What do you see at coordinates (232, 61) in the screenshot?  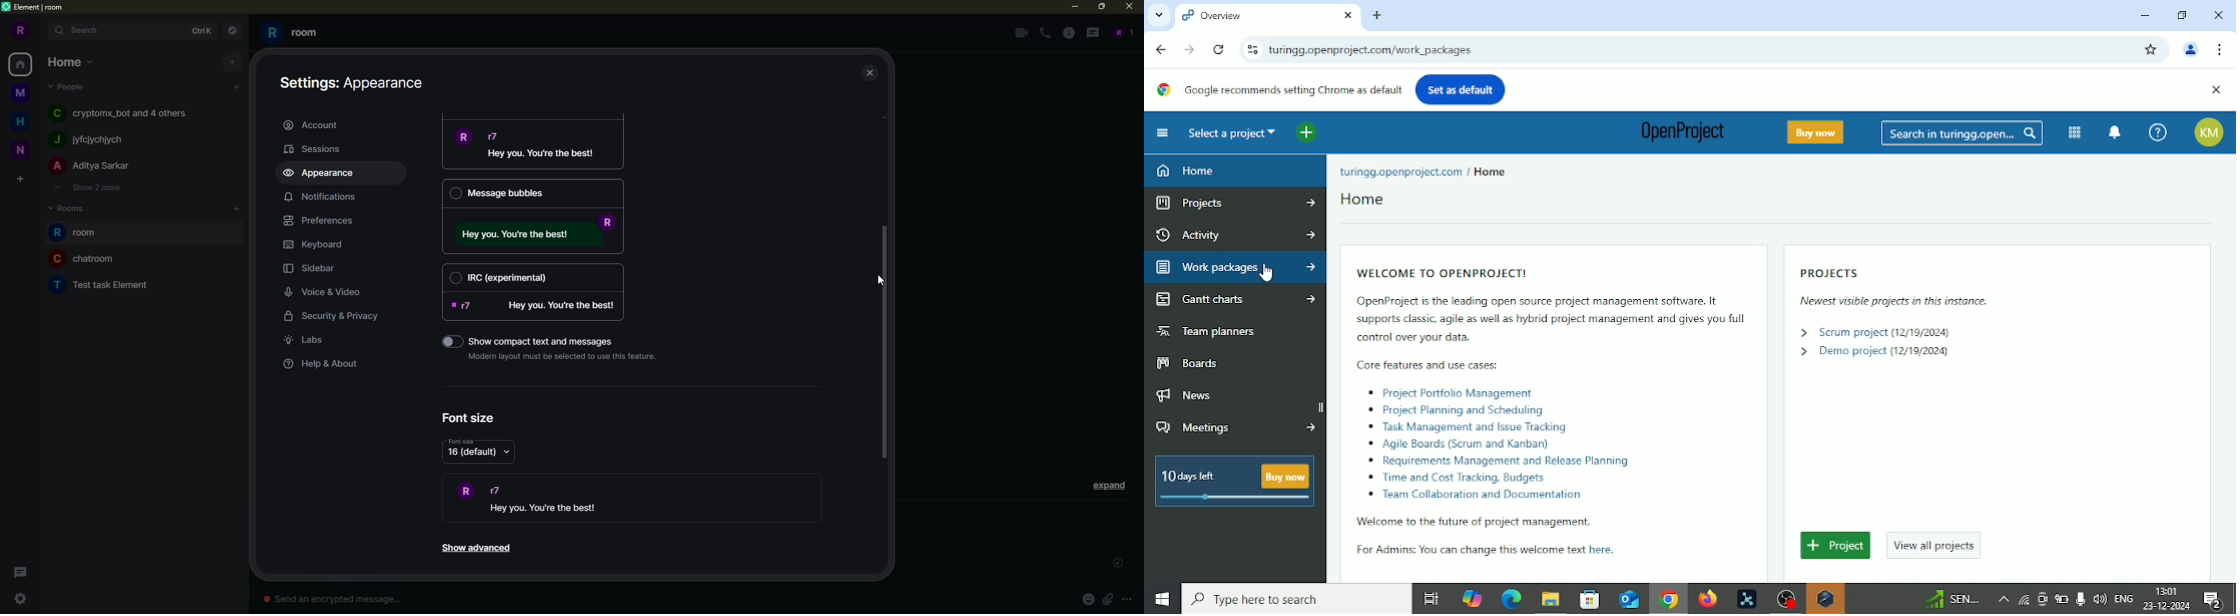 I see `add` at bounding box center [232, 61].